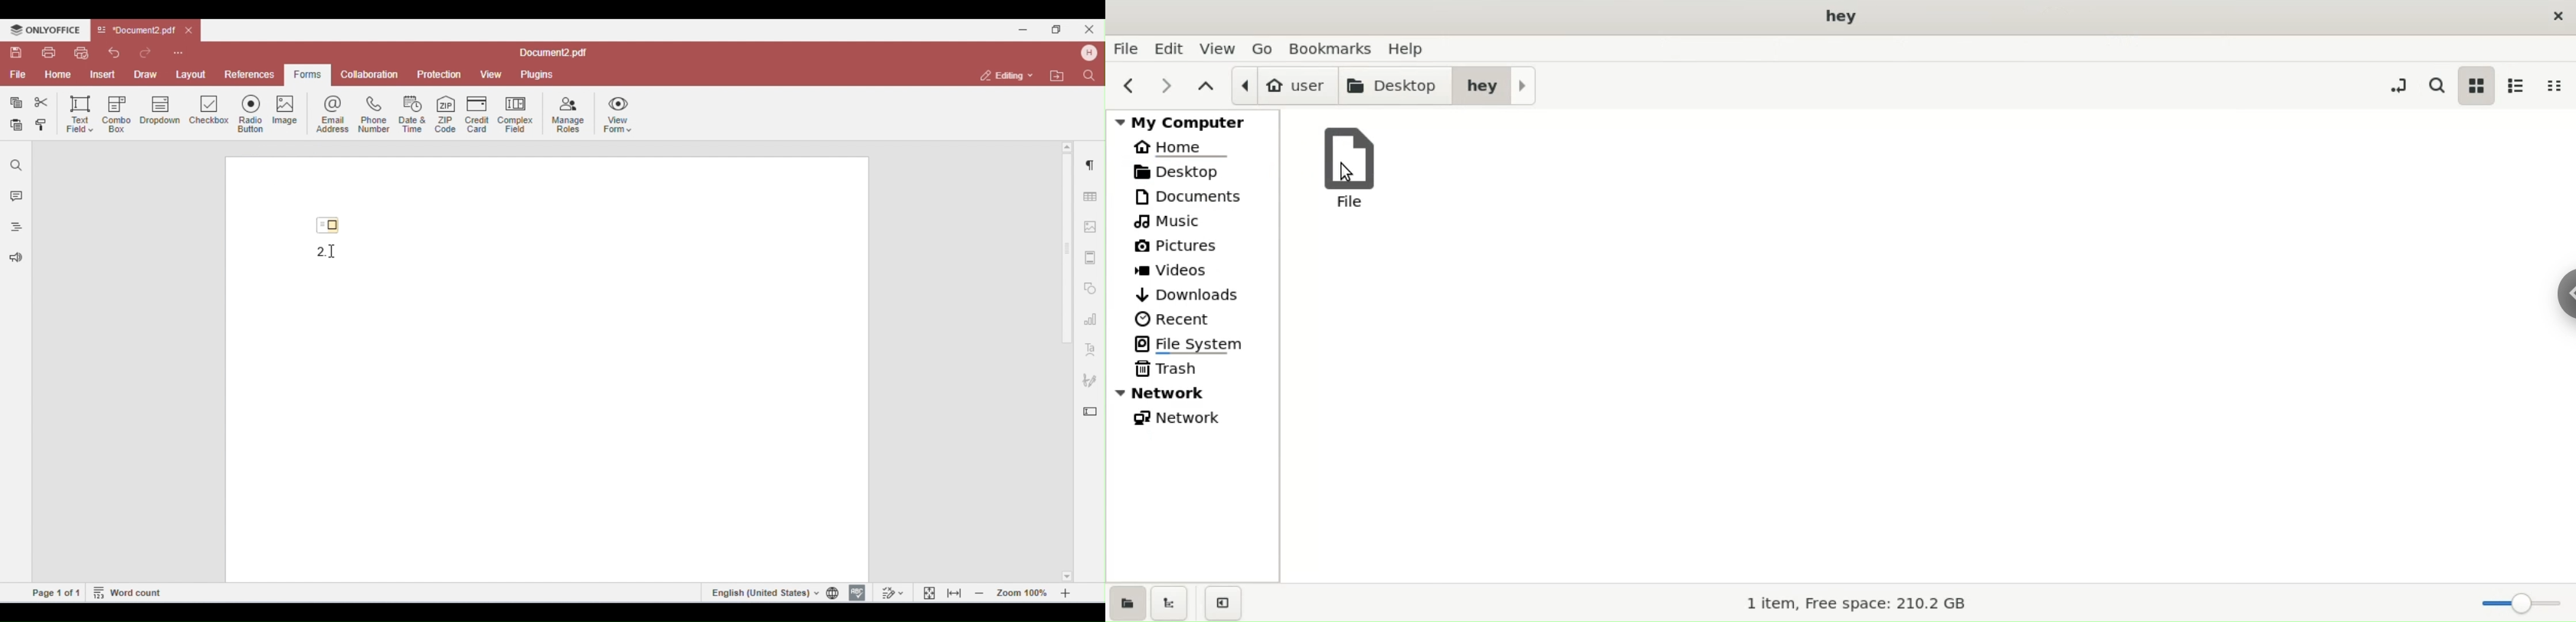 The width and height of the screenshot is (2576, 644). What do you see at coordinates (1393, 87) in the screenshot?
I see `desktop` at bounding box center [1393, 87].